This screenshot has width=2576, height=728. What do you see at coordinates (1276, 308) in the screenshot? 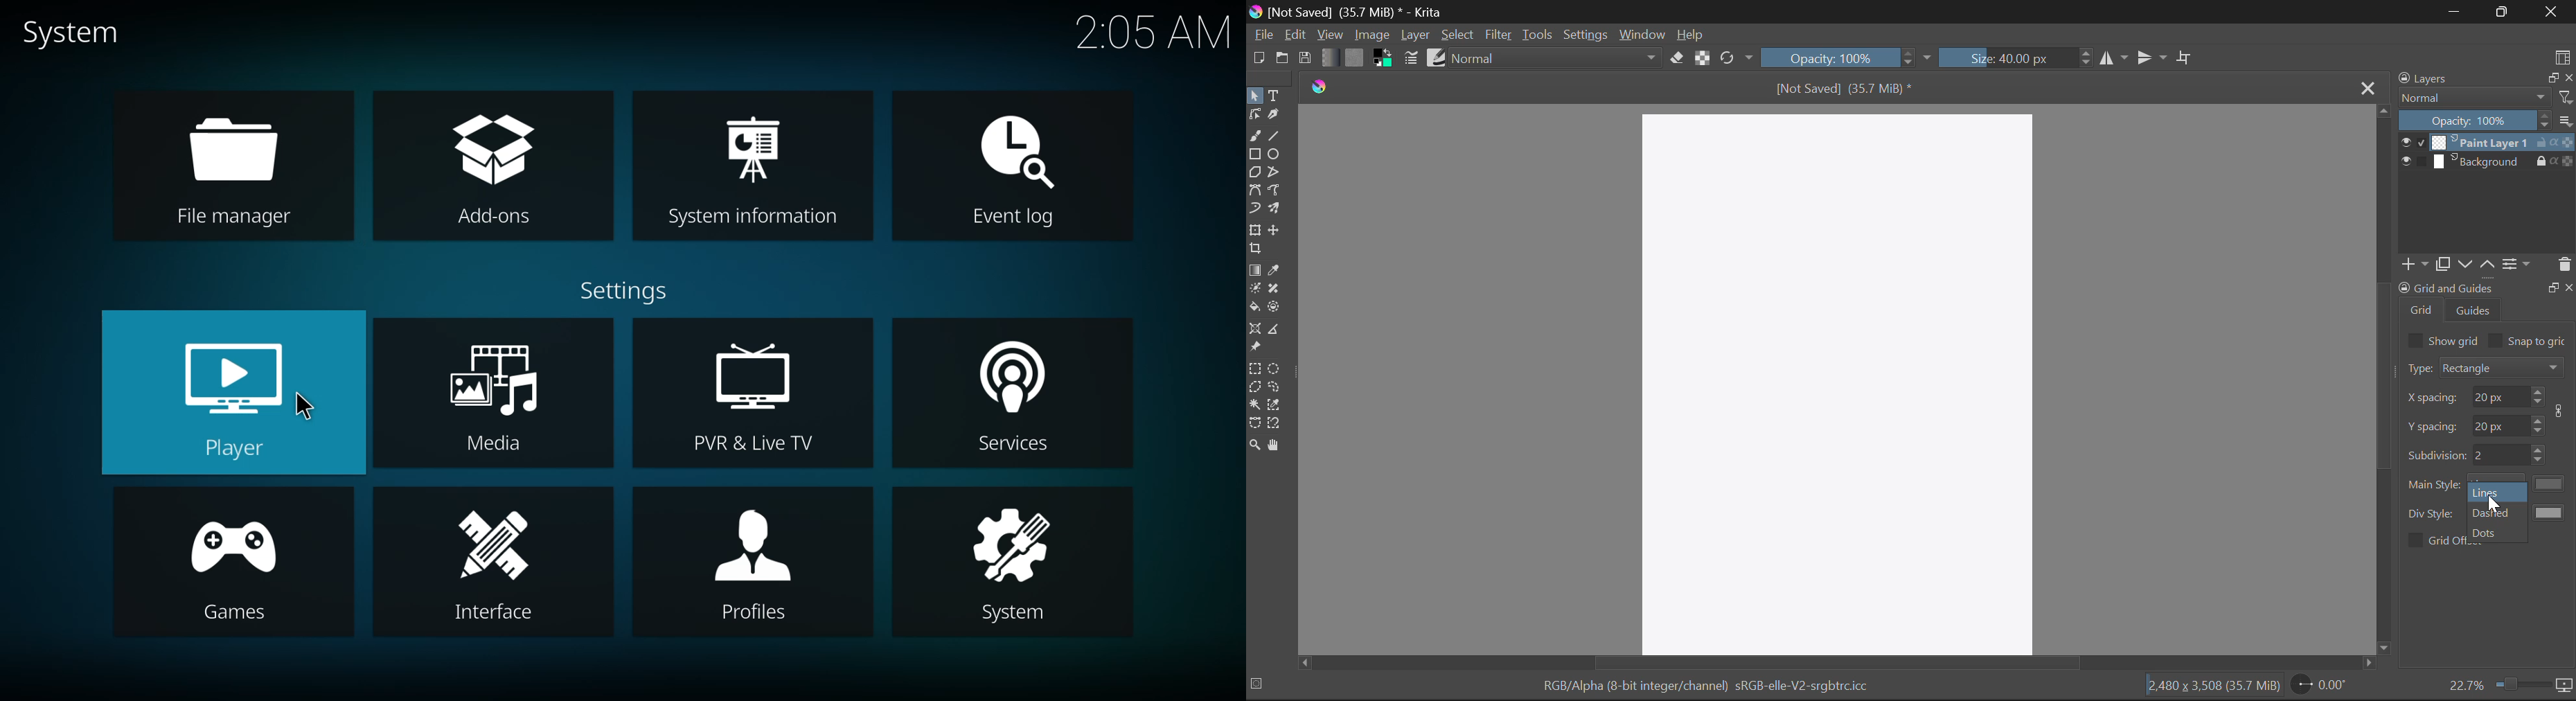
I see `Enclose and fill` at bounding box center [1276, 308].